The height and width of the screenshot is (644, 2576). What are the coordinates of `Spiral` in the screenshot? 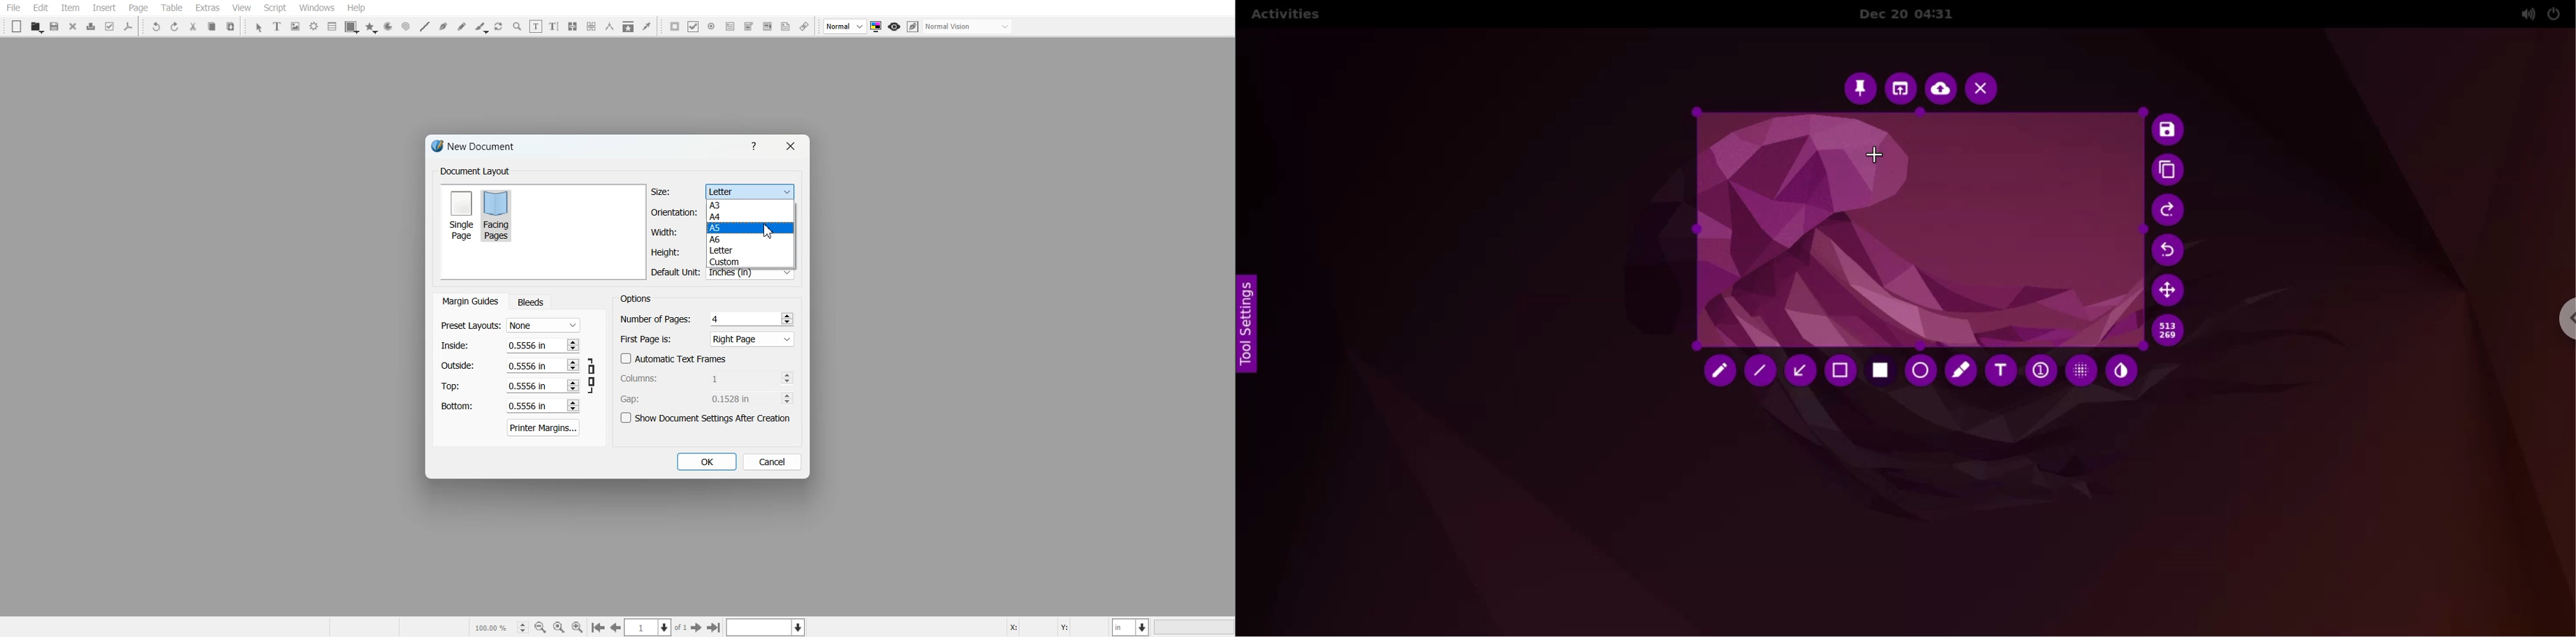 It's located at (405, 26).